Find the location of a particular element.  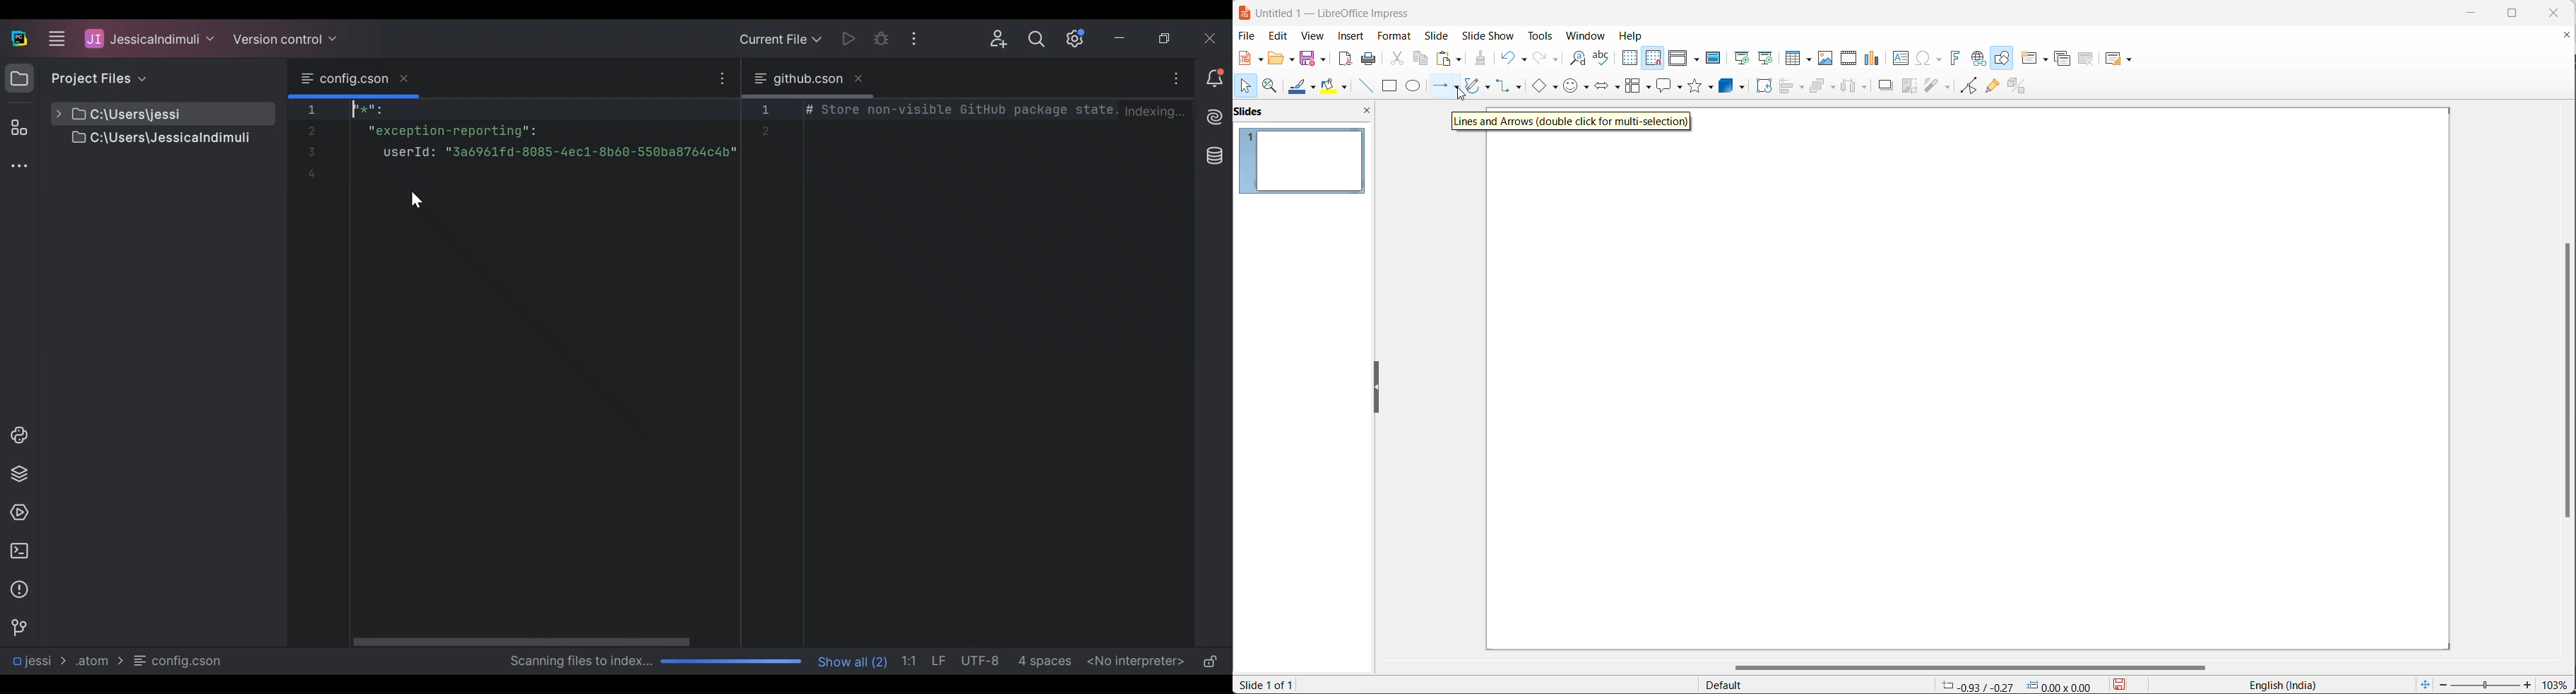

Navigation is located at coordinates (18, 628).